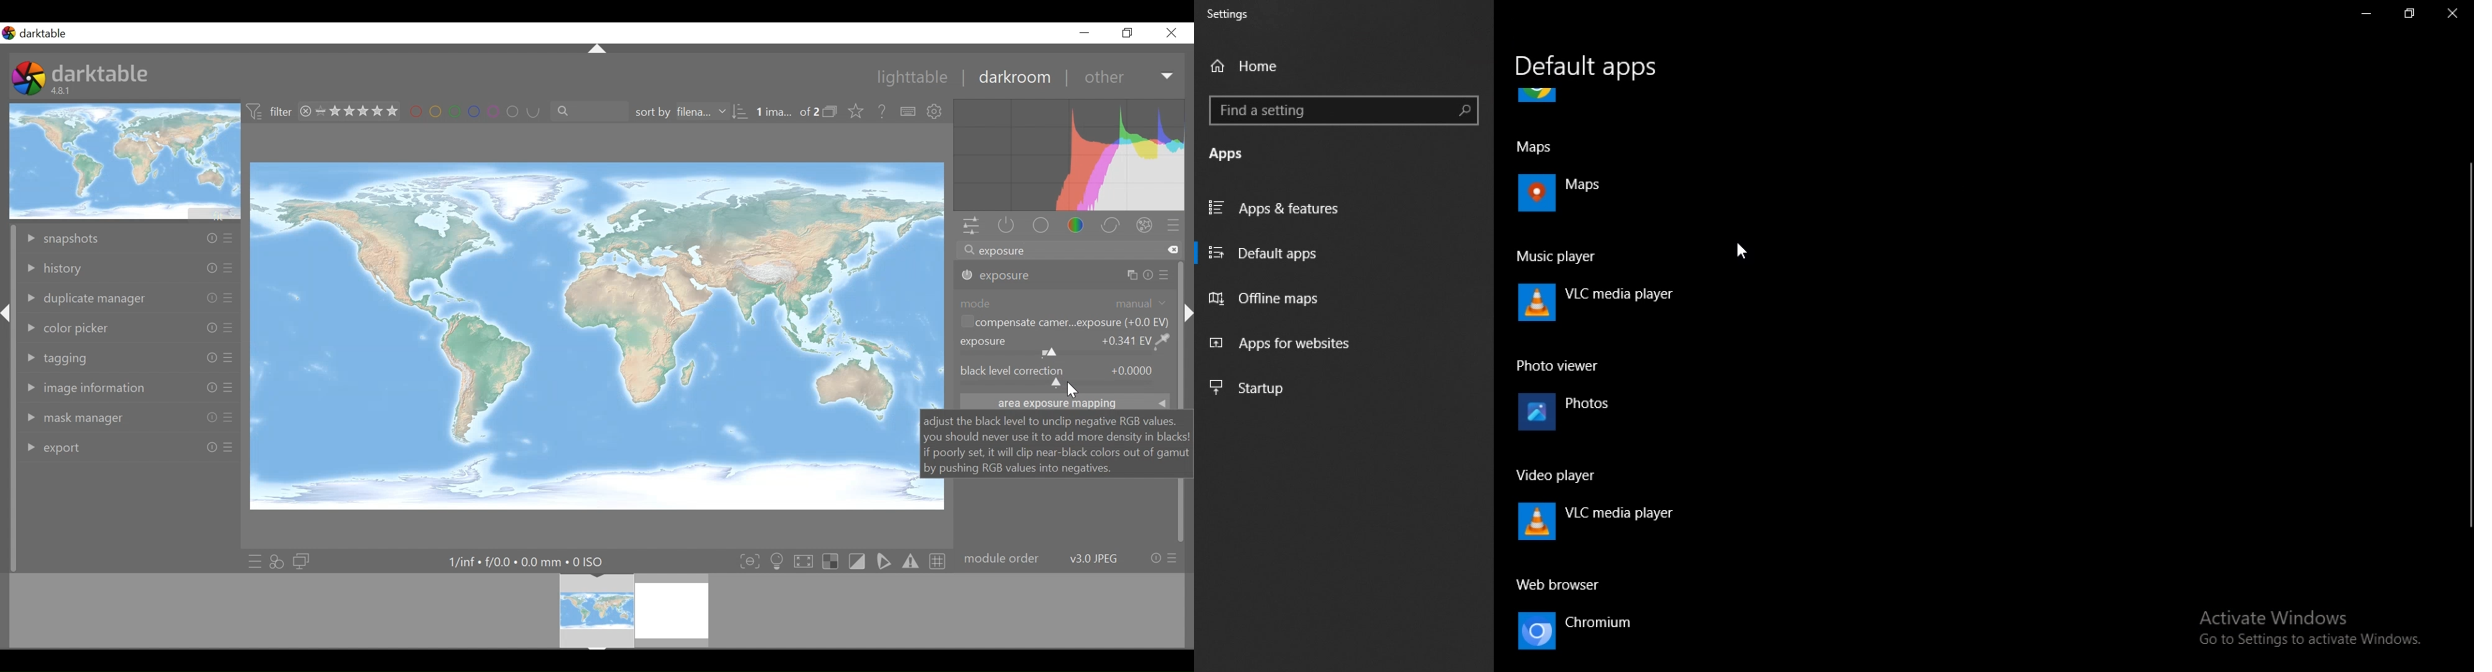 The width and height of the screenshot is (2492, 672). Describe the element at coordinates (1065, 376) in the screenshot. I see `black level correction` at that location.